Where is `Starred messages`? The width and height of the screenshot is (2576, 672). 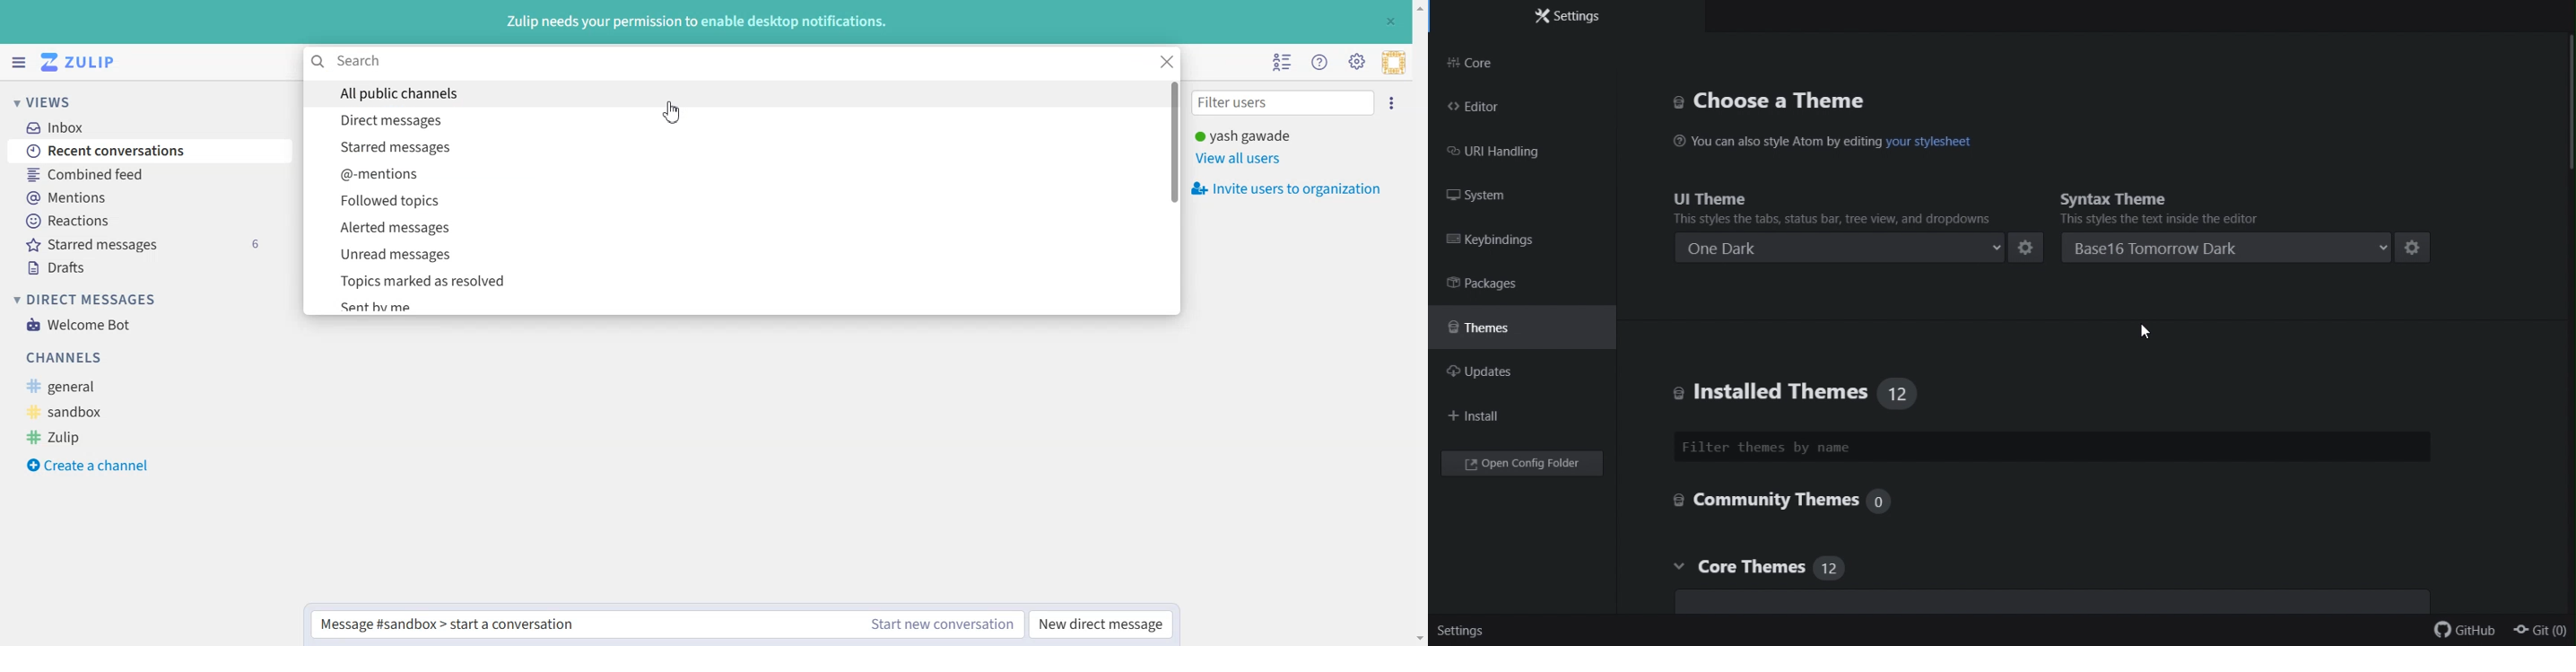 Starred messages is located at coordinates (729, 146).